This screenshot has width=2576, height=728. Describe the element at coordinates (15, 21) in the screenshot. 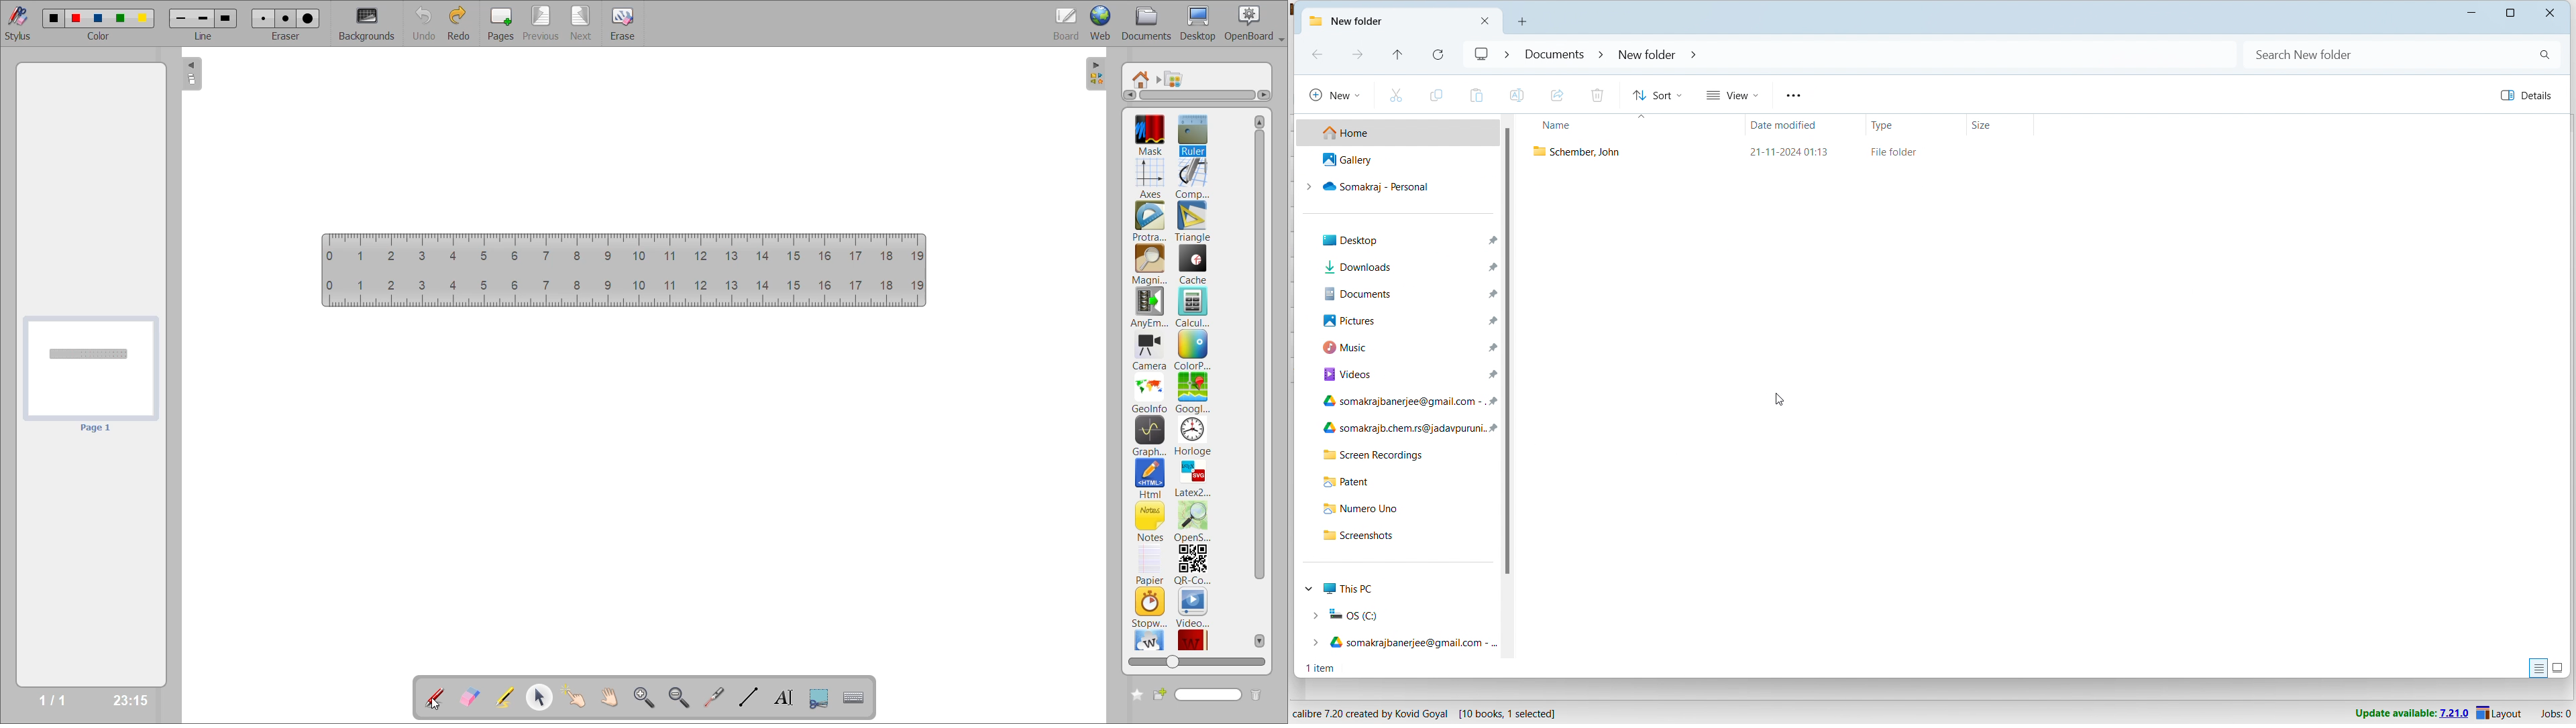

I see `stylus` at that location.